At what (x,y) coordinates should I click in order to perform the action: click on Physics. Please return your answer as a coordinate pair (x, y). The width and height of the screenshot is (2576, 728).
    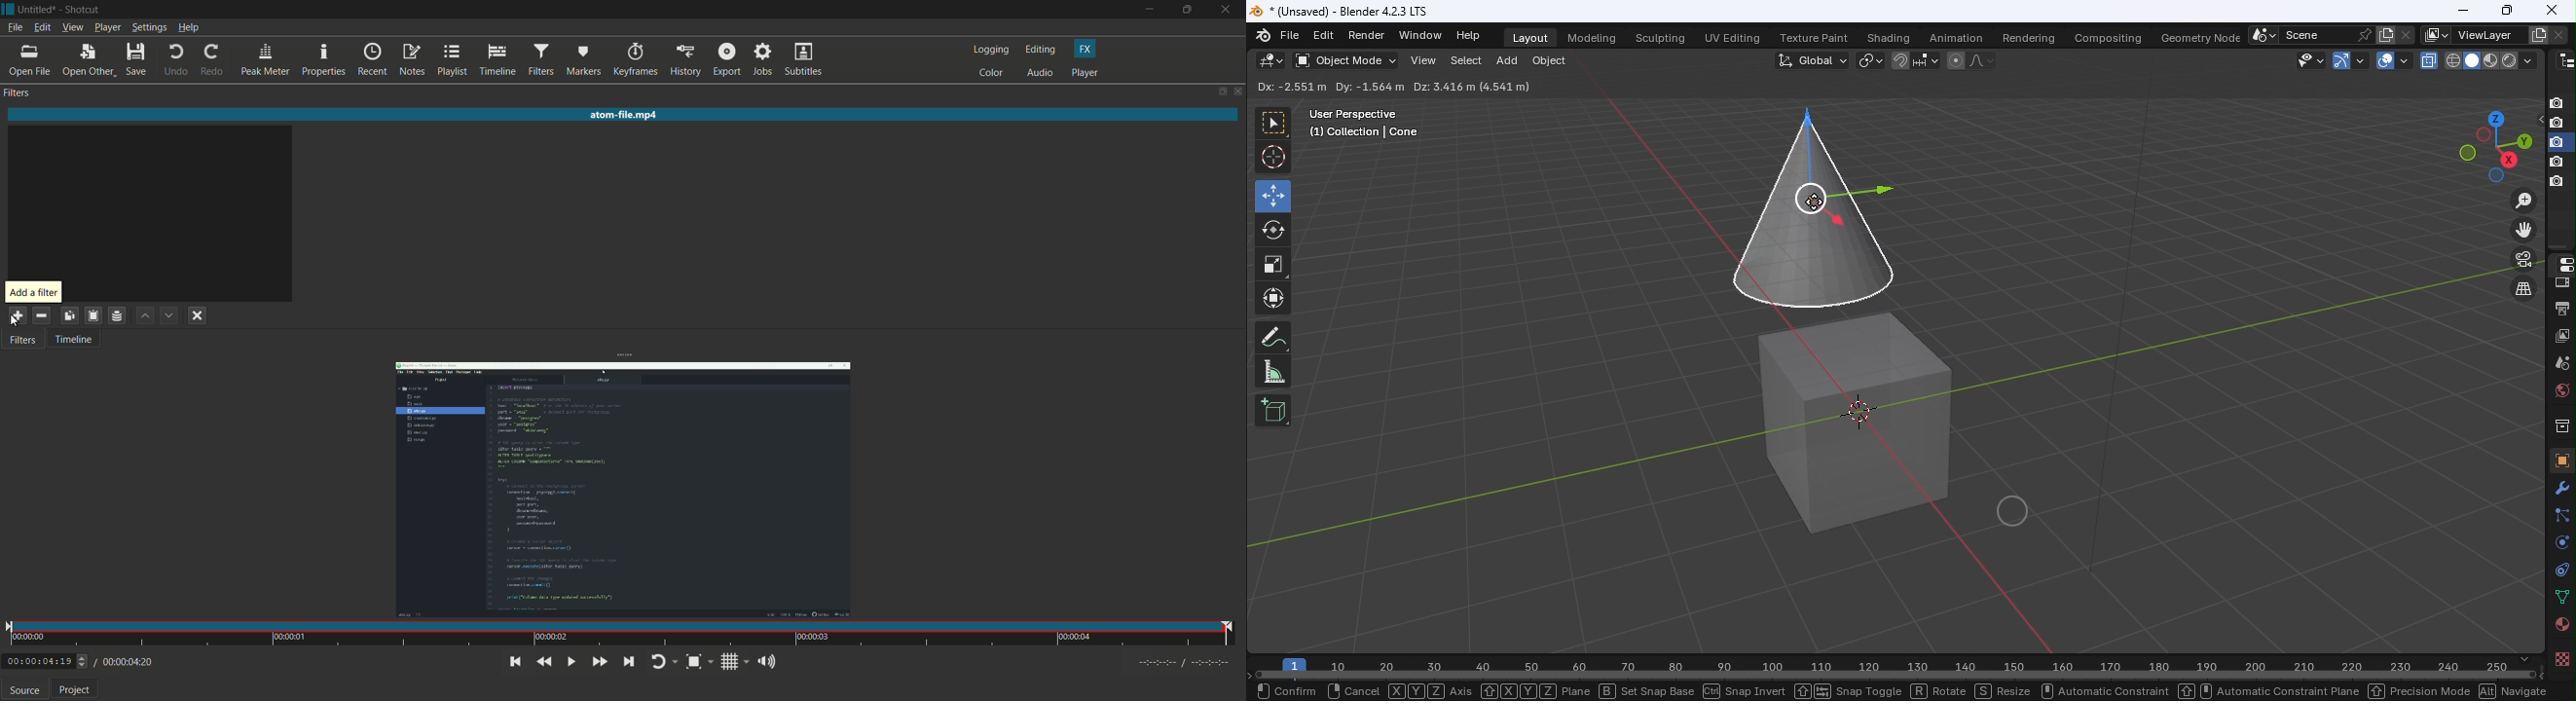
    Looking at the image, I should click on (2559, 541).